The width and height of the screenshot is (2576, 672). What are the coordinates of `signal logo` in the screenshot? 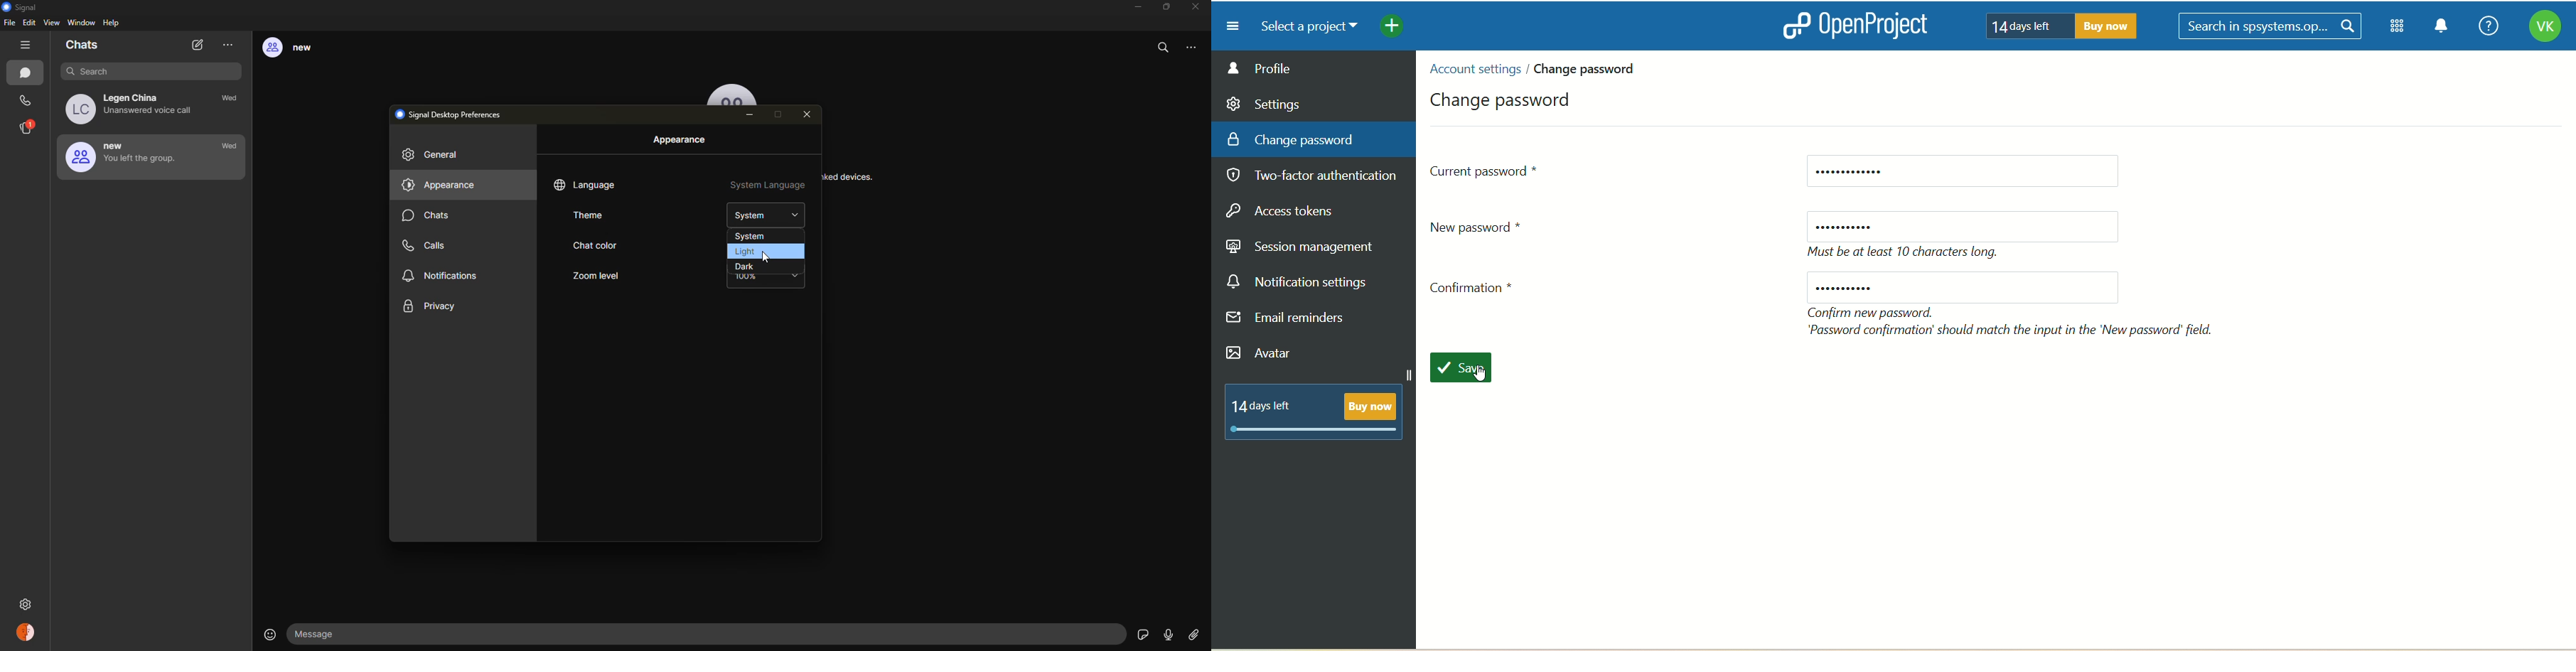 It's located at (23, 7).